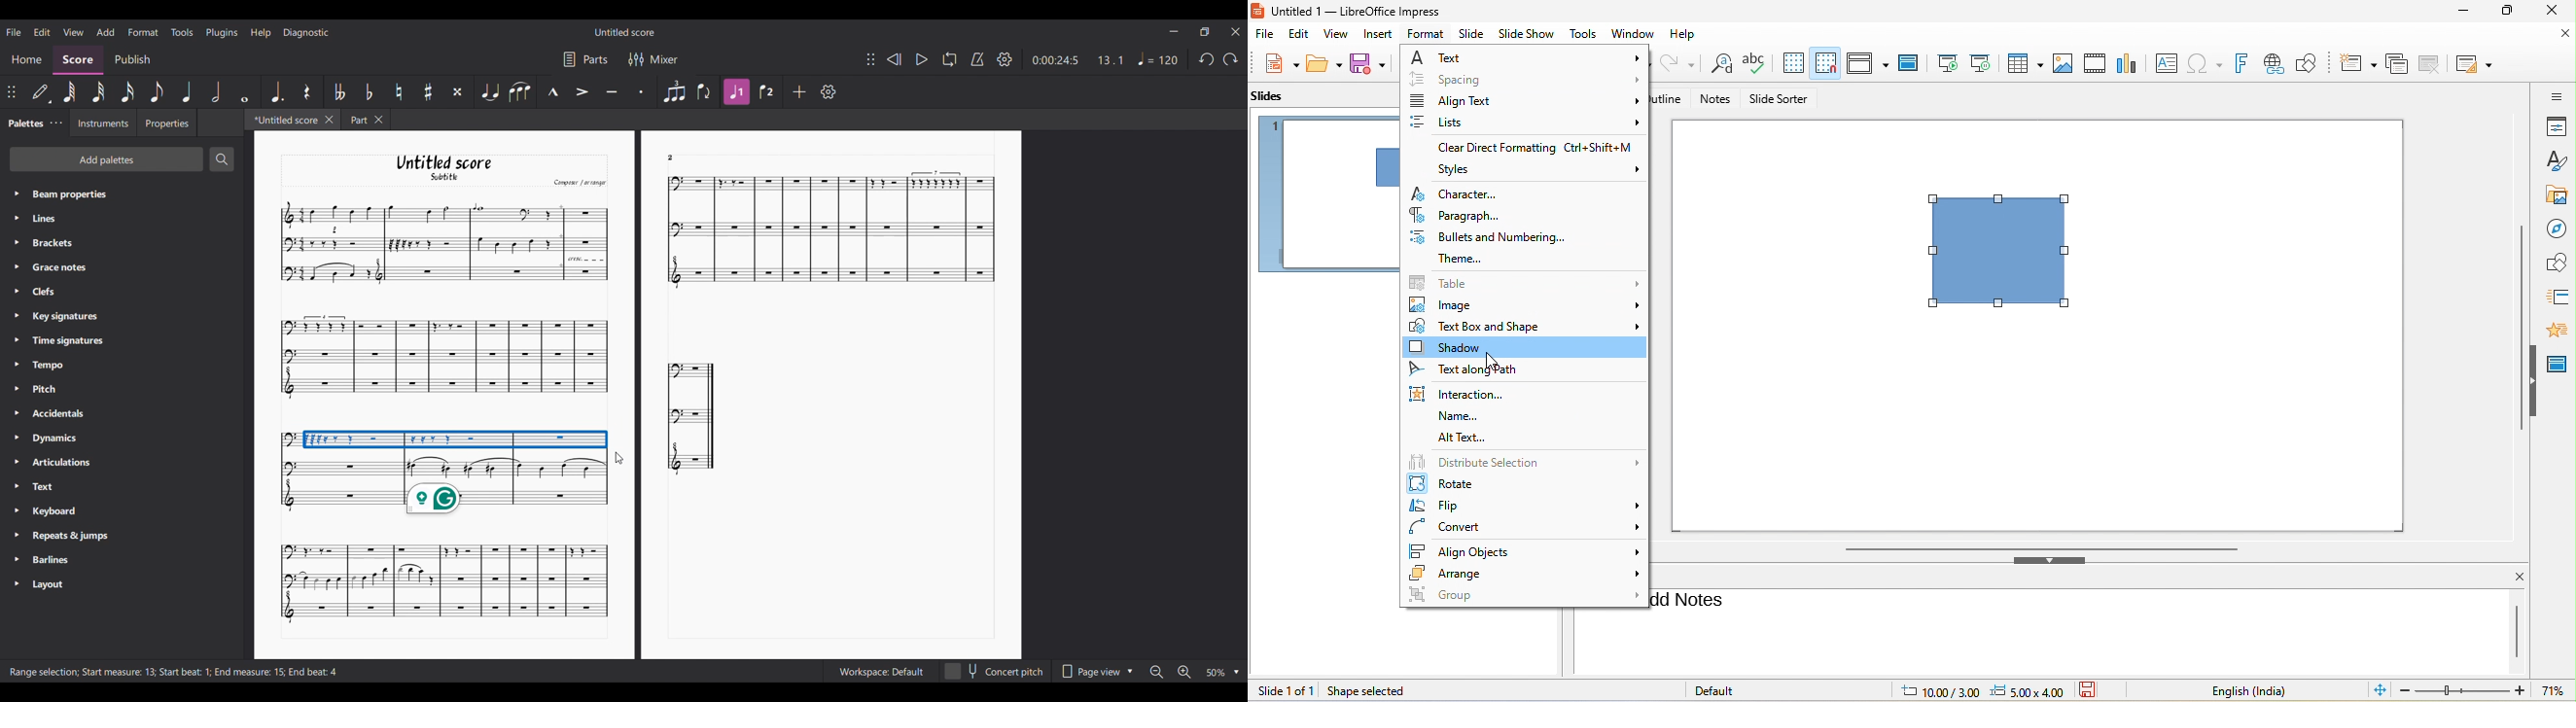 The height and width of the screenshot is (728, 2576). Describe the element at coordinates (369, 91) in the screenshot. I see `Toggle flat` at that location.